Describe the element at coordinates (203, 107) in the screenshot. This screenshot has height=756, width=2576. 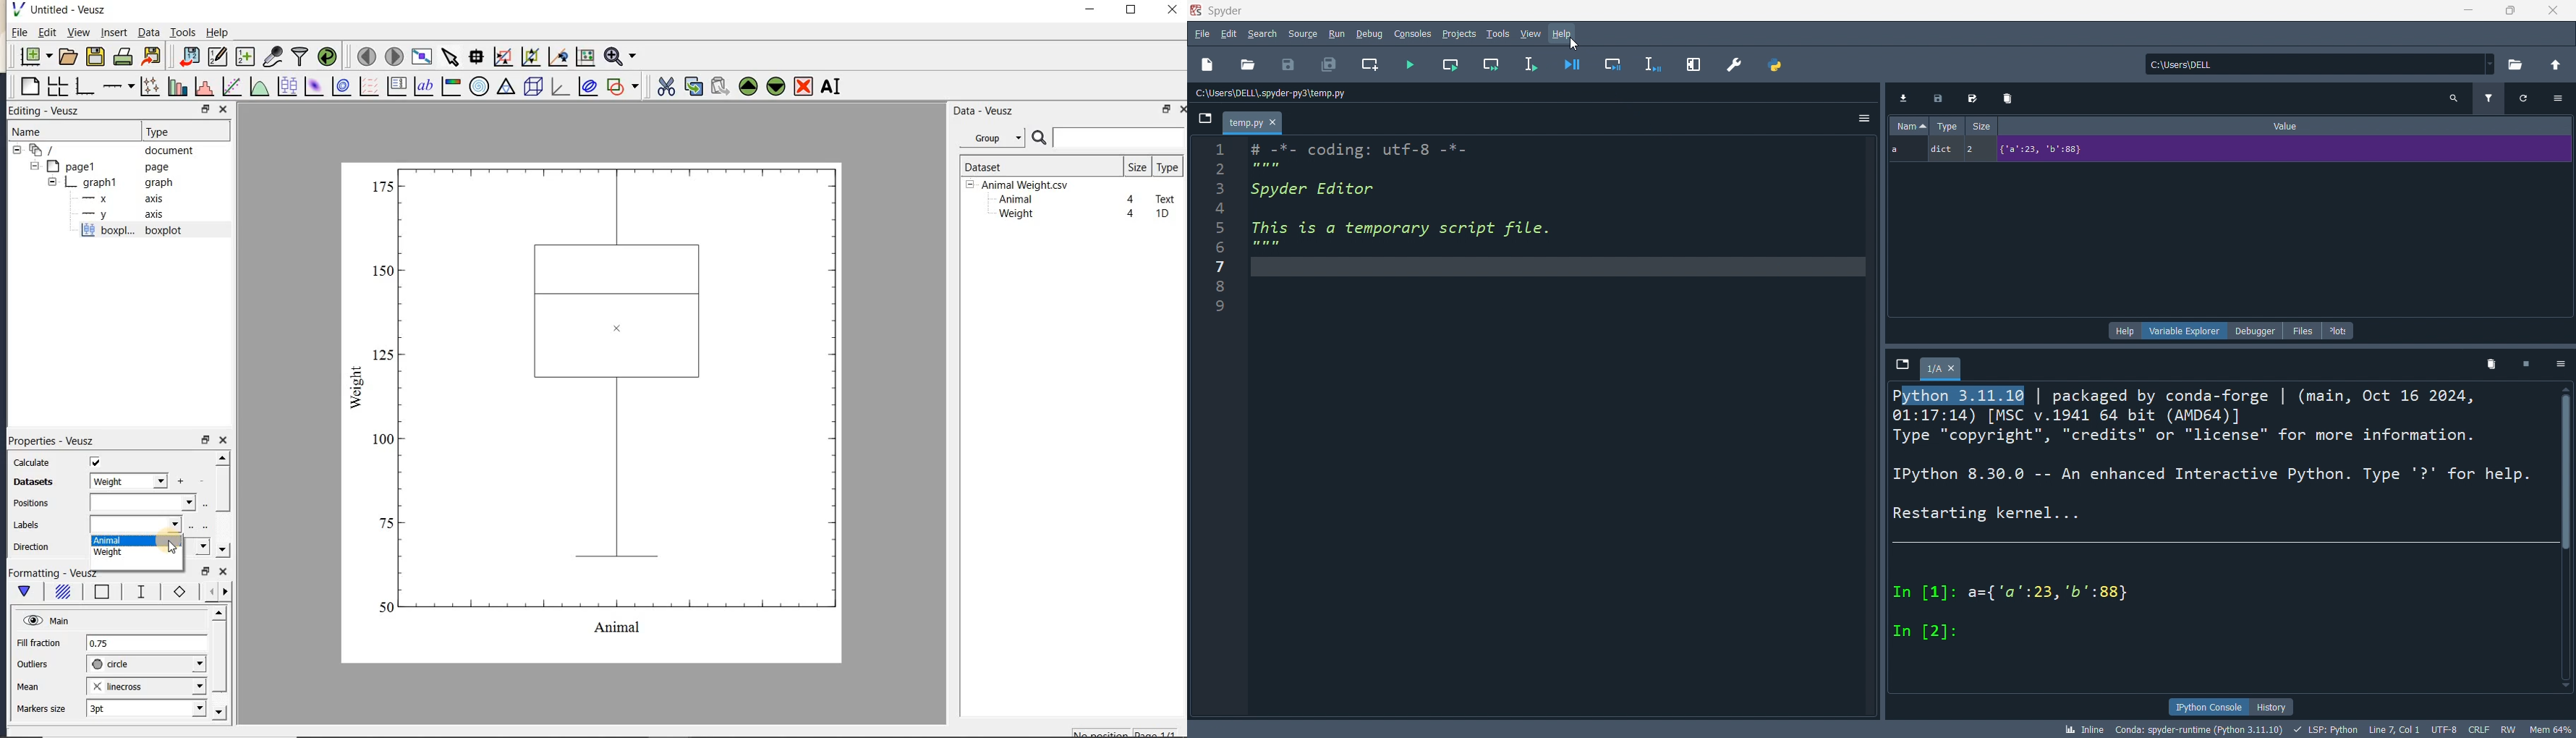
I see `RESTORE` at that location.